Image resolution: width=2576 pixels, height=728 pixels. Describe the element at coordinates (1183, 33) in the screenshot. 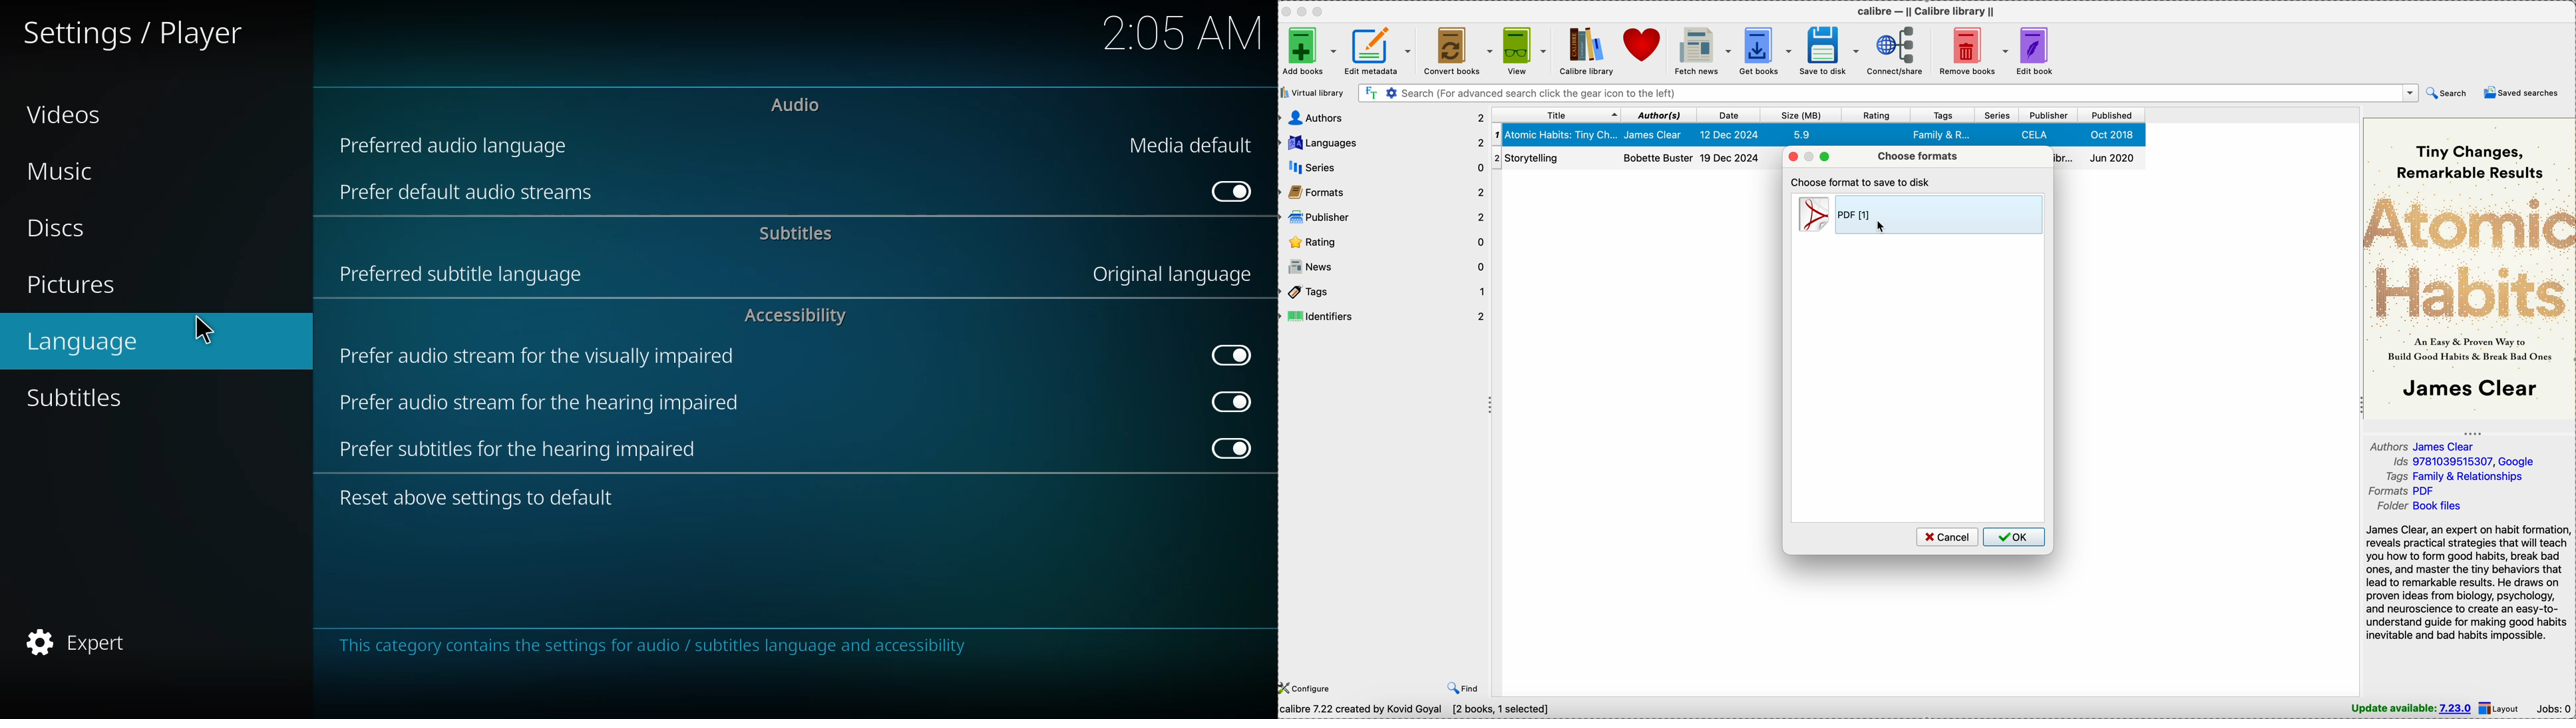

I see `time` at that location.